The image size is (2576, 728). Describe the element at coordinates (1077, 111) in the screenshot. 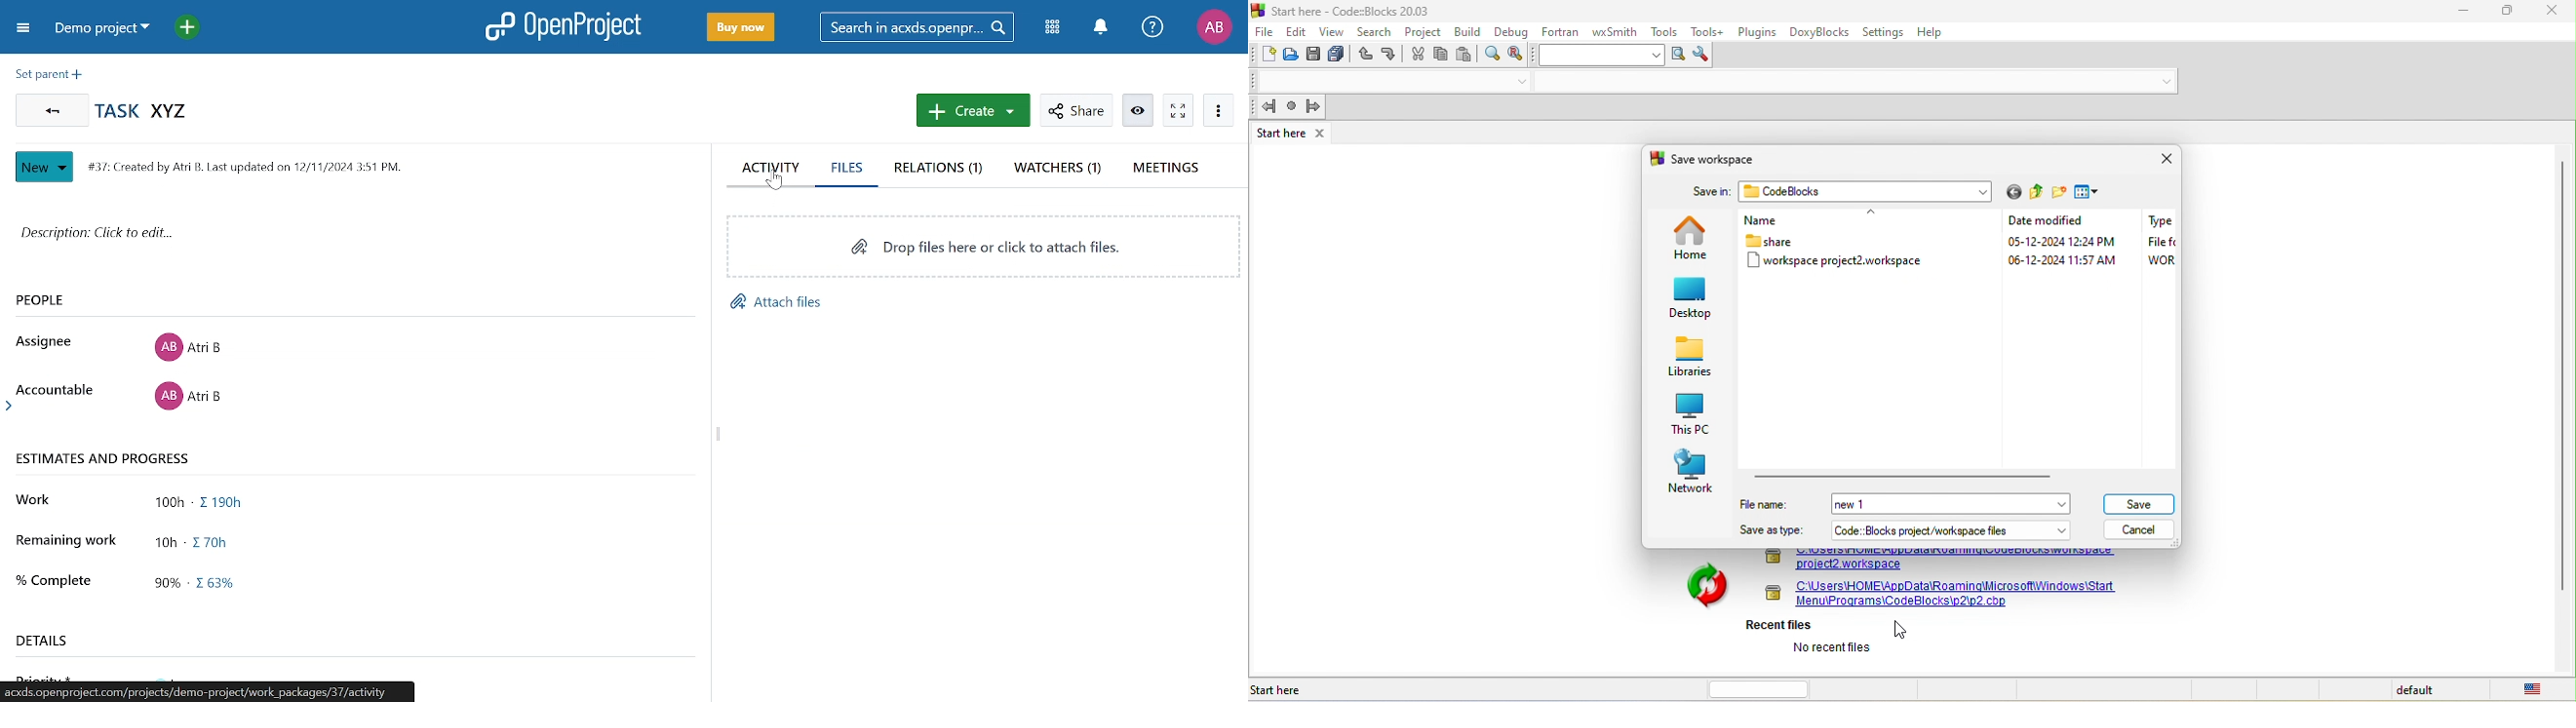

I see `Share` at that location.